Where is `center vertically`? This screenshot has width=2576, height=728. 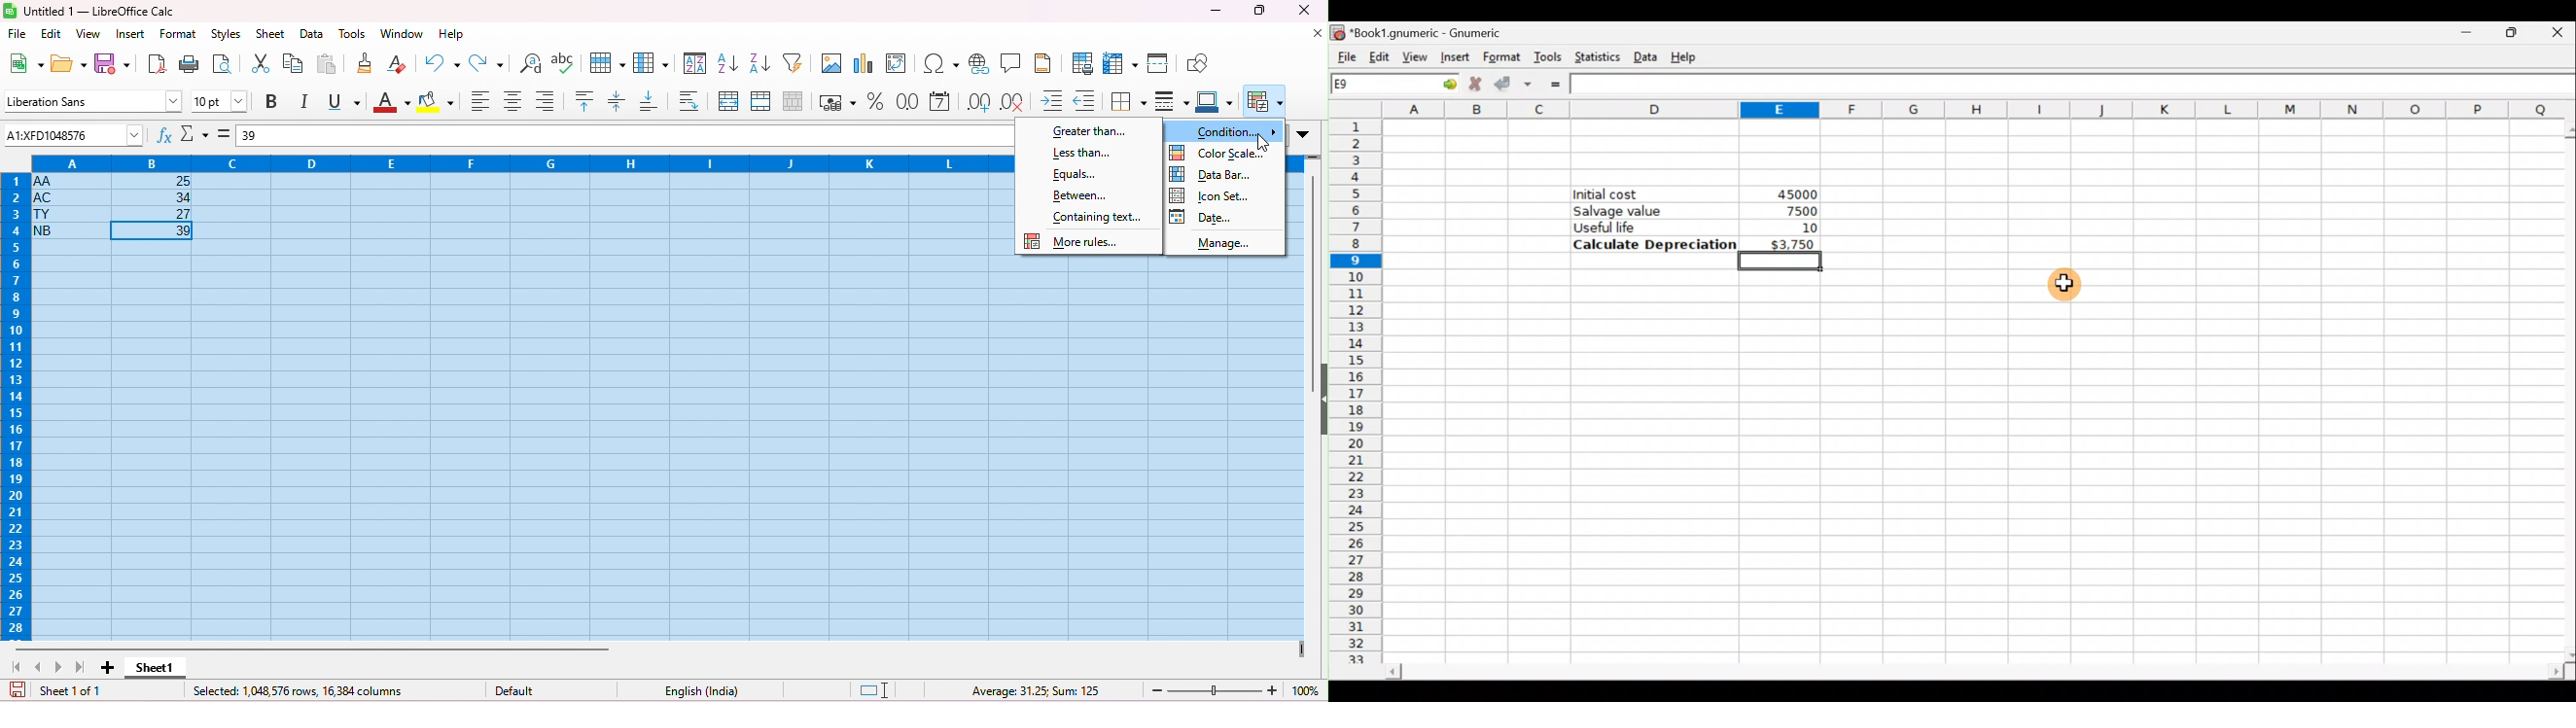
center vertically is located at coordinates (618, 101).